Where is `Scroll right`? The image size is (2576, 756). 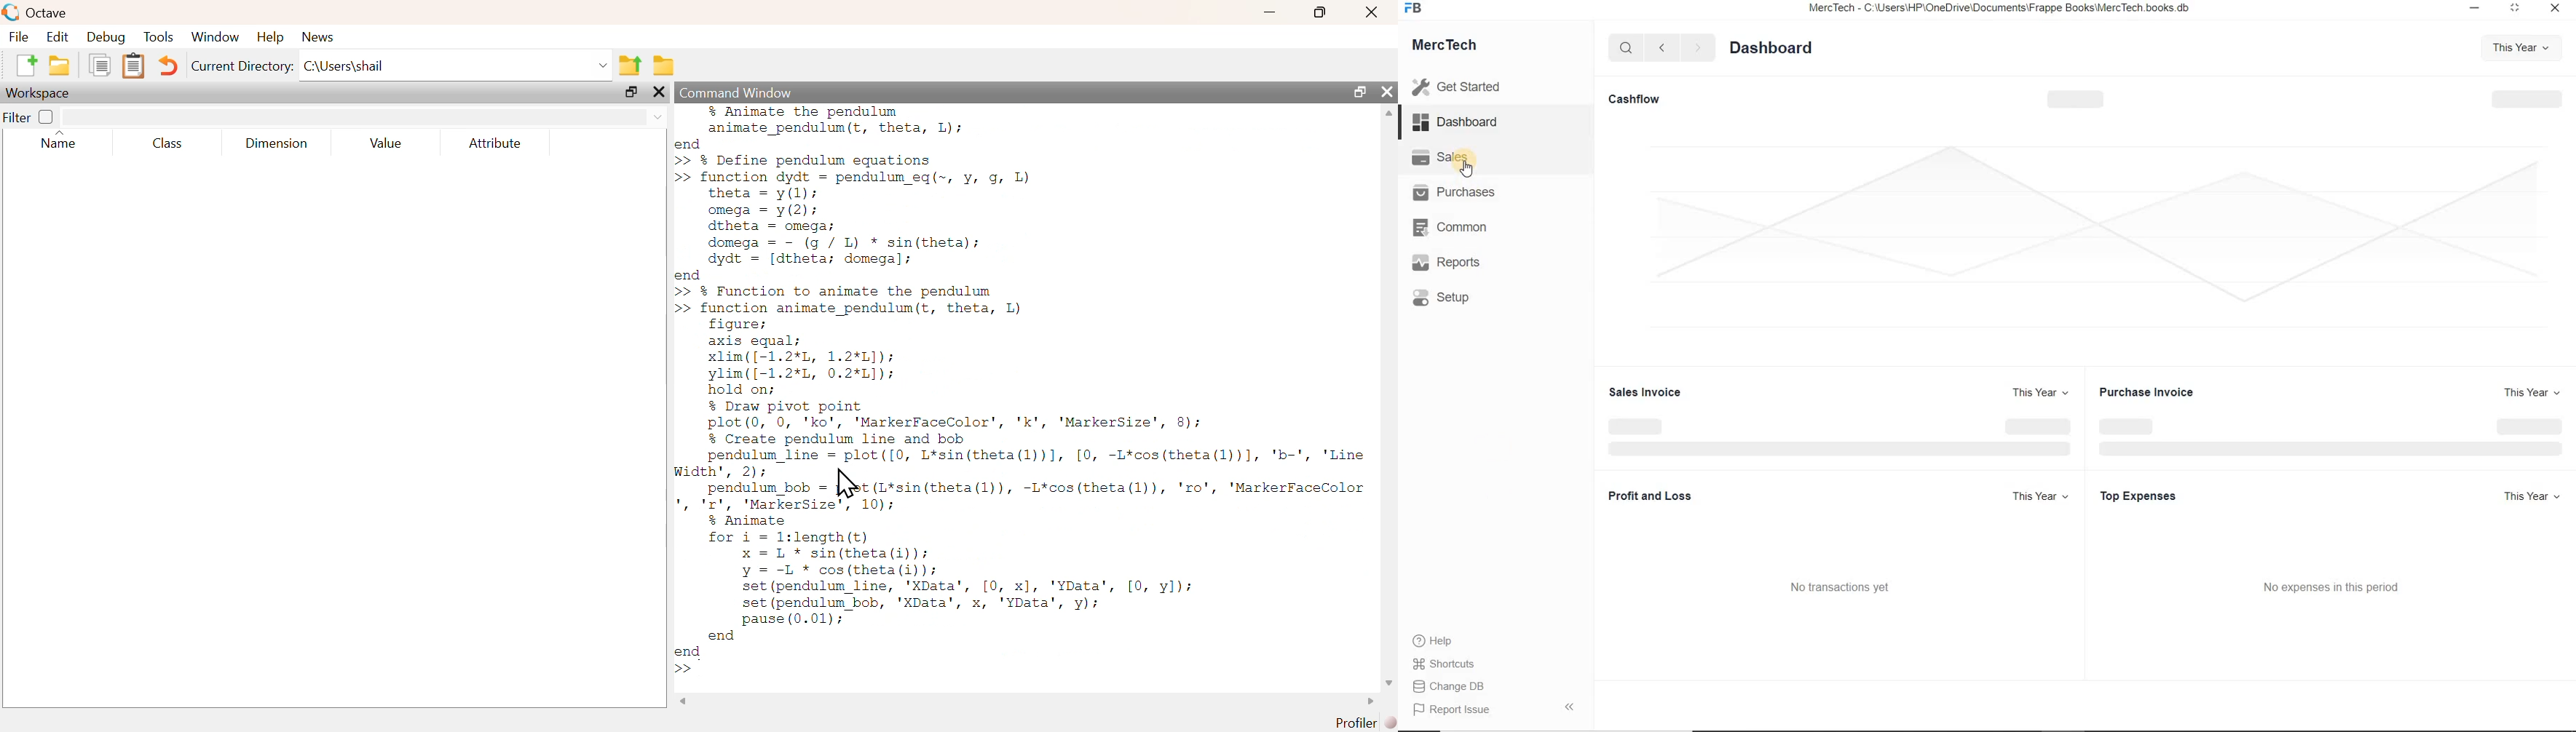
Scroll right is located at coordinates (1367, 703).